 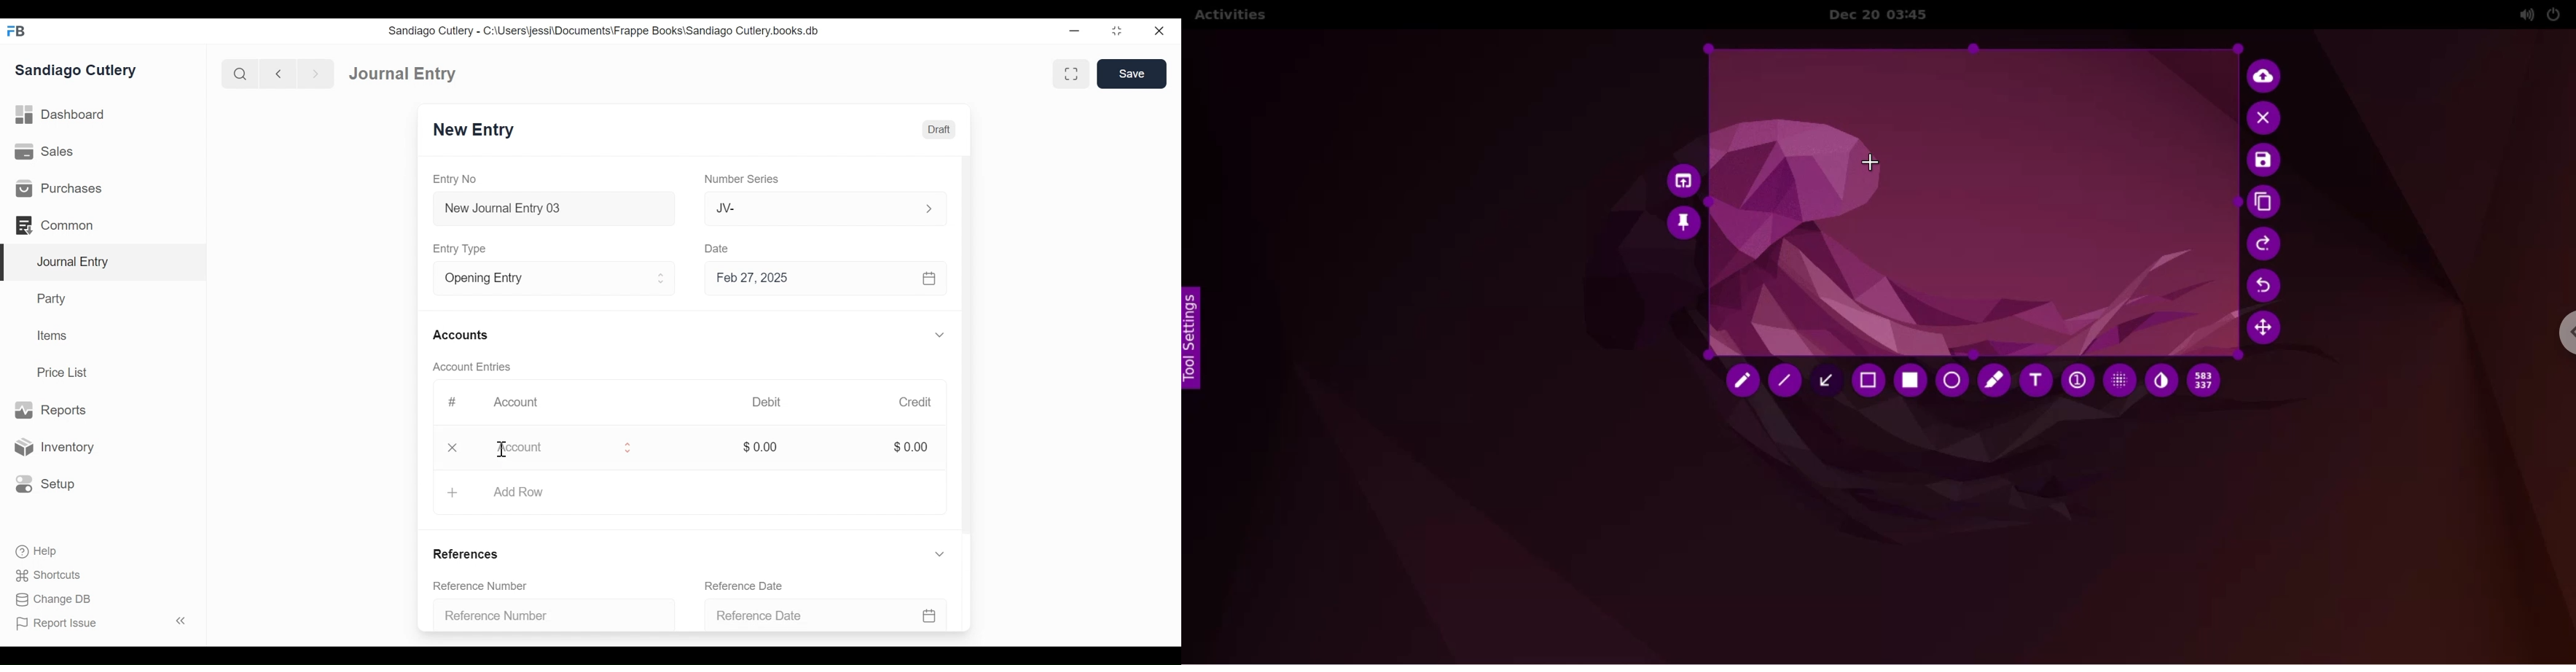 What do you see at coordinates (54, 298) in the screenshot?
I see `Party` at bounding box center [54, 298].